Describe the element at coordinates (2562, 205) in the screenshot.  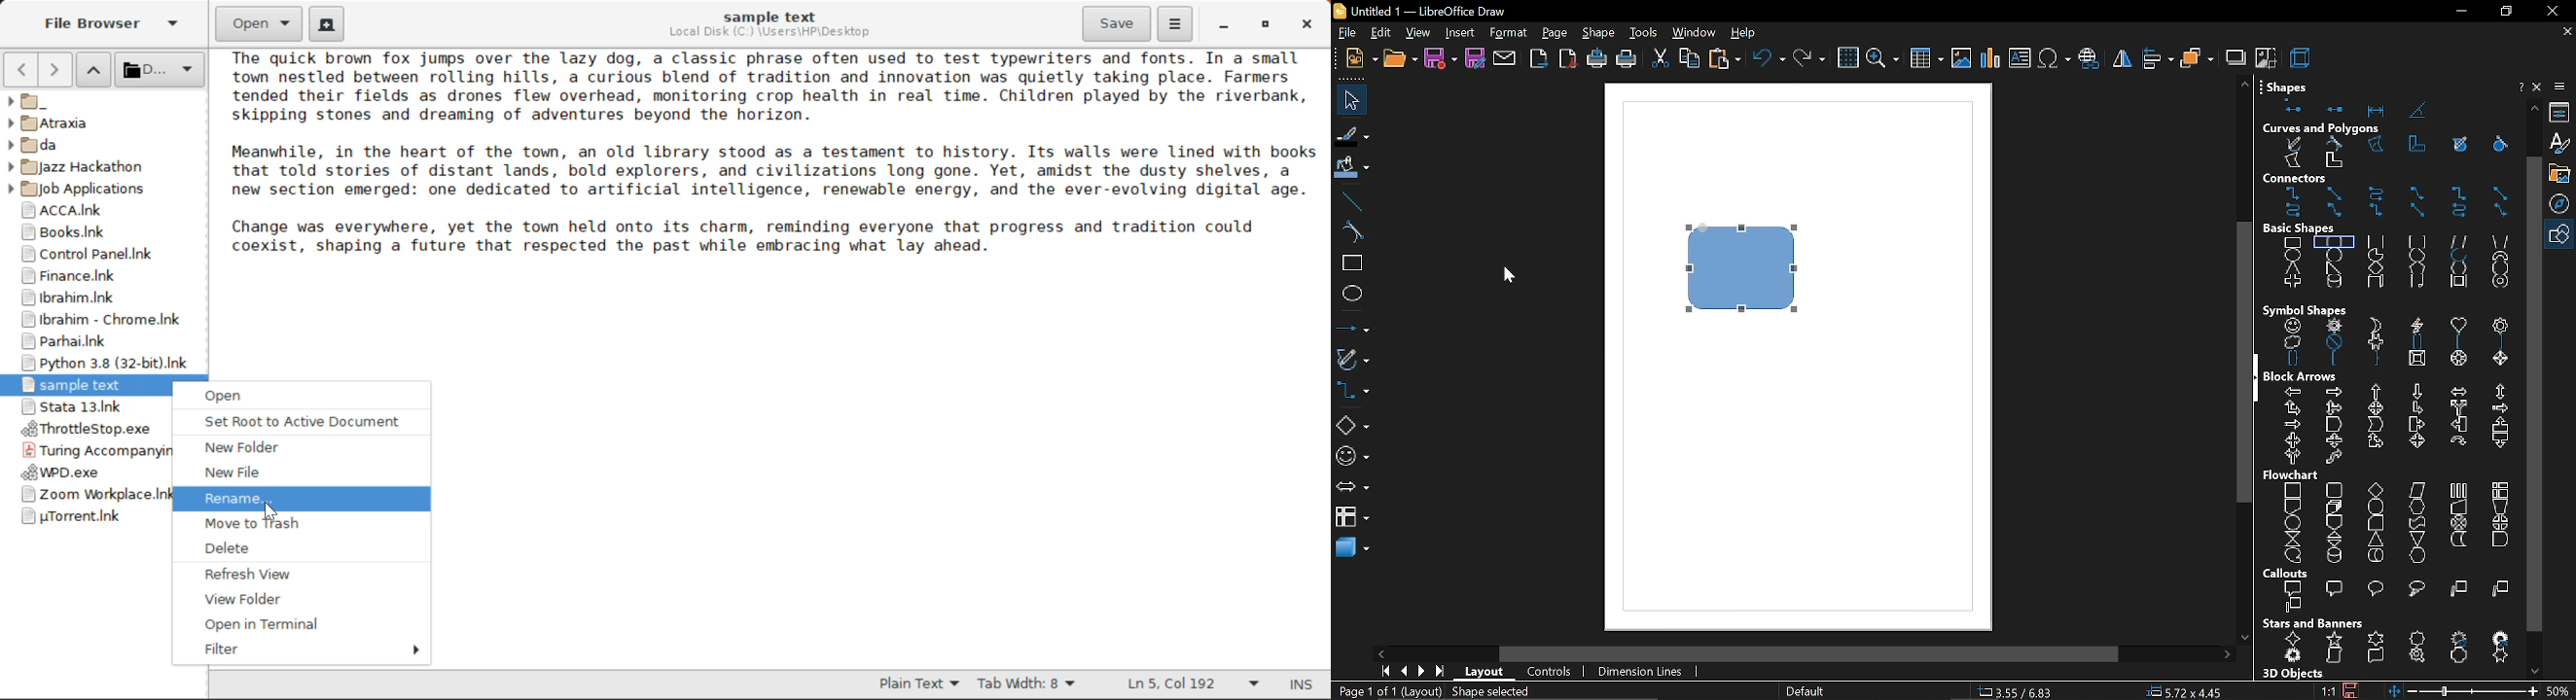
I see `navigator` at that location.